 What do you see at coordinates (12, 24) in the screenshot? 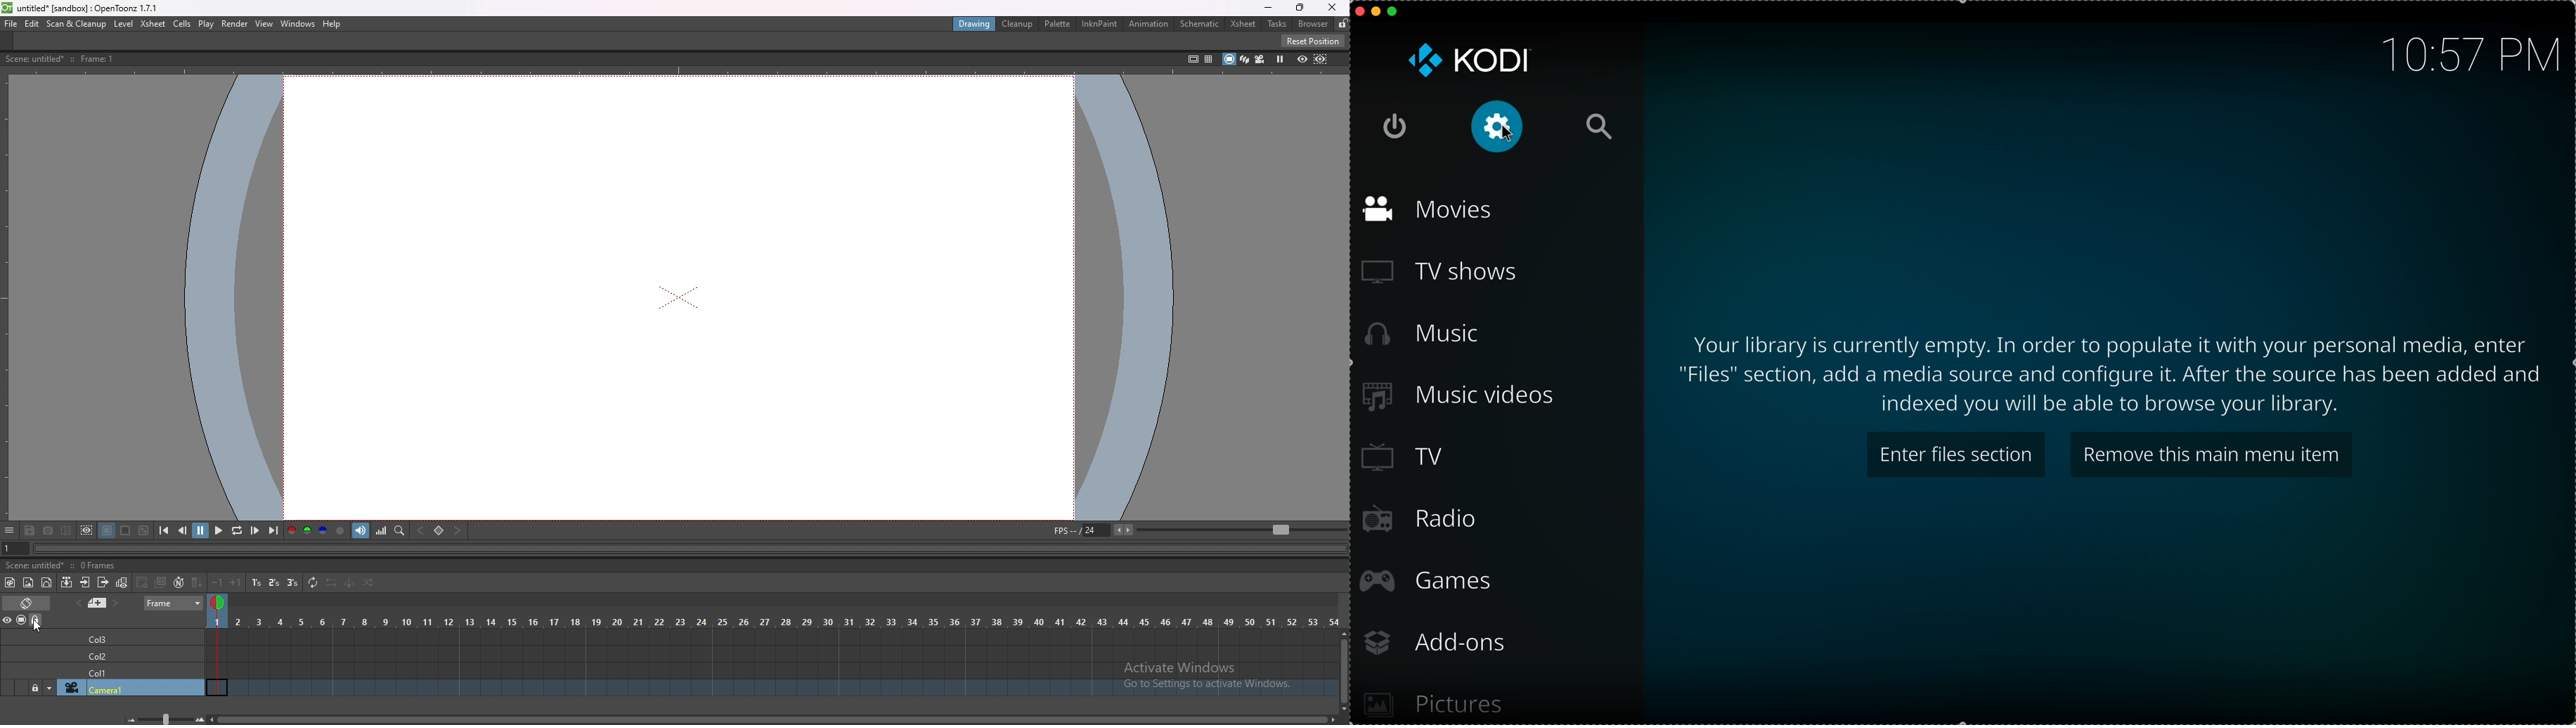
I see `file` at bounding box center [12, 24].